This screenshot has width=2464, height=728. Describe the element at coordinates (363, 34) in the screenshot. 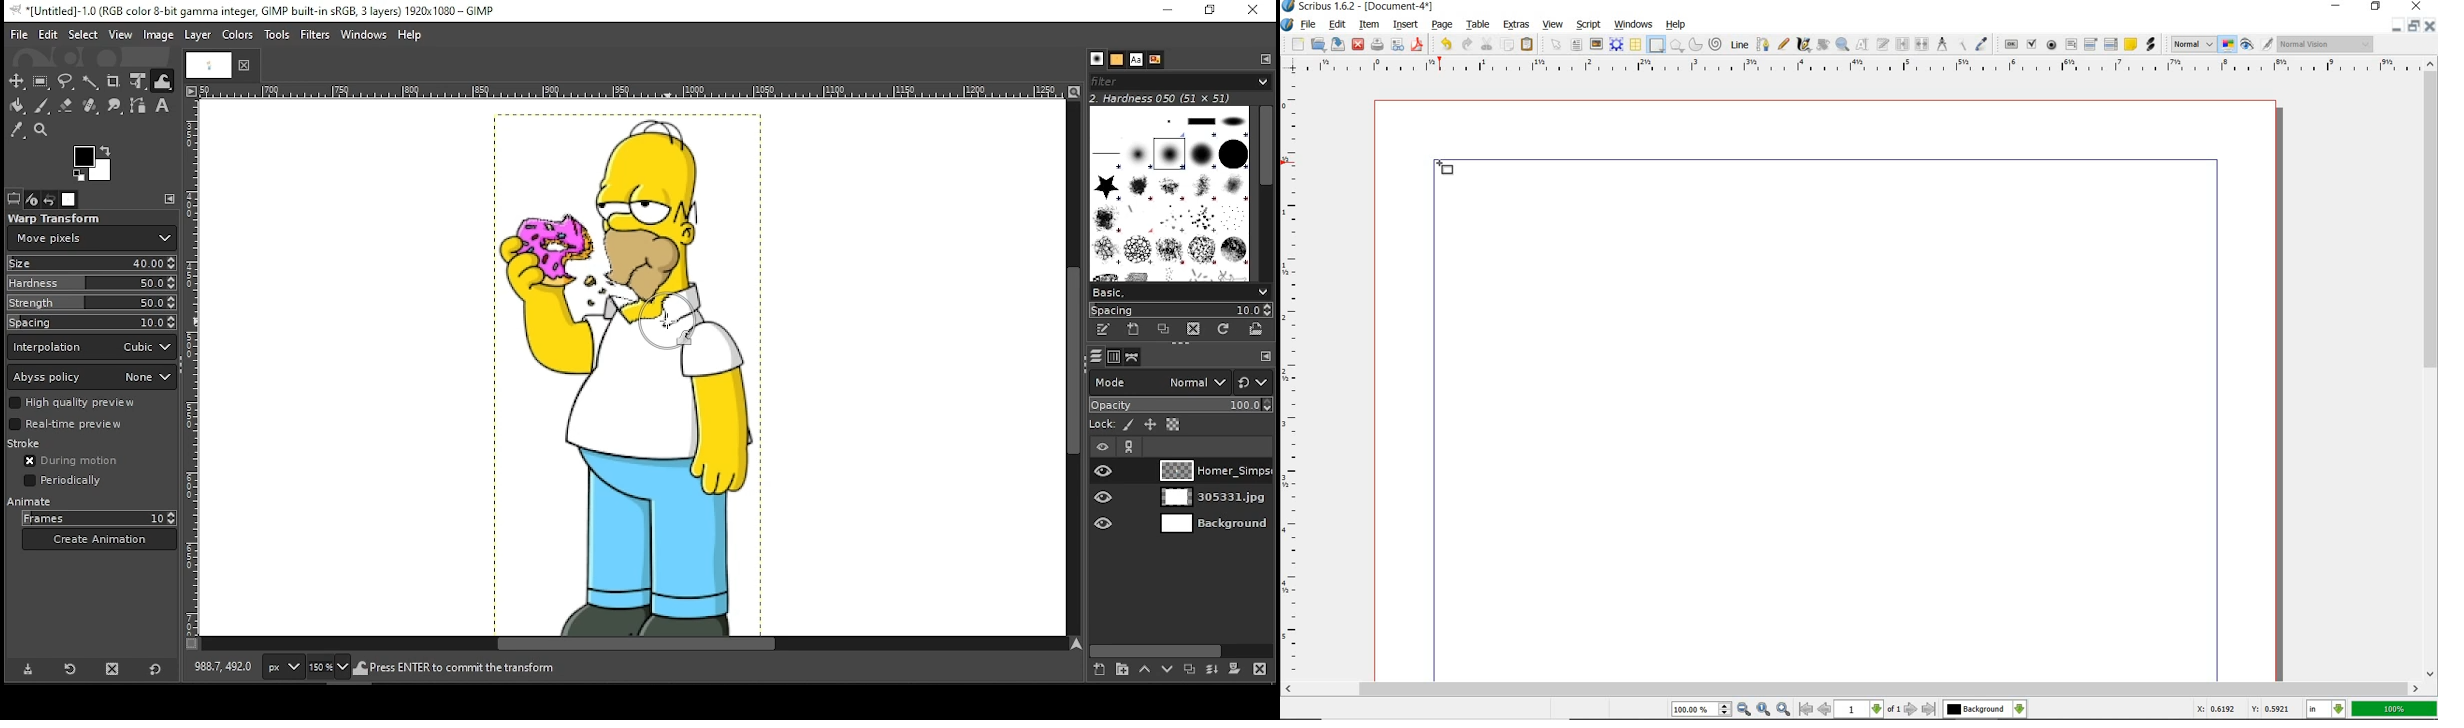

I see `windows` at that location.